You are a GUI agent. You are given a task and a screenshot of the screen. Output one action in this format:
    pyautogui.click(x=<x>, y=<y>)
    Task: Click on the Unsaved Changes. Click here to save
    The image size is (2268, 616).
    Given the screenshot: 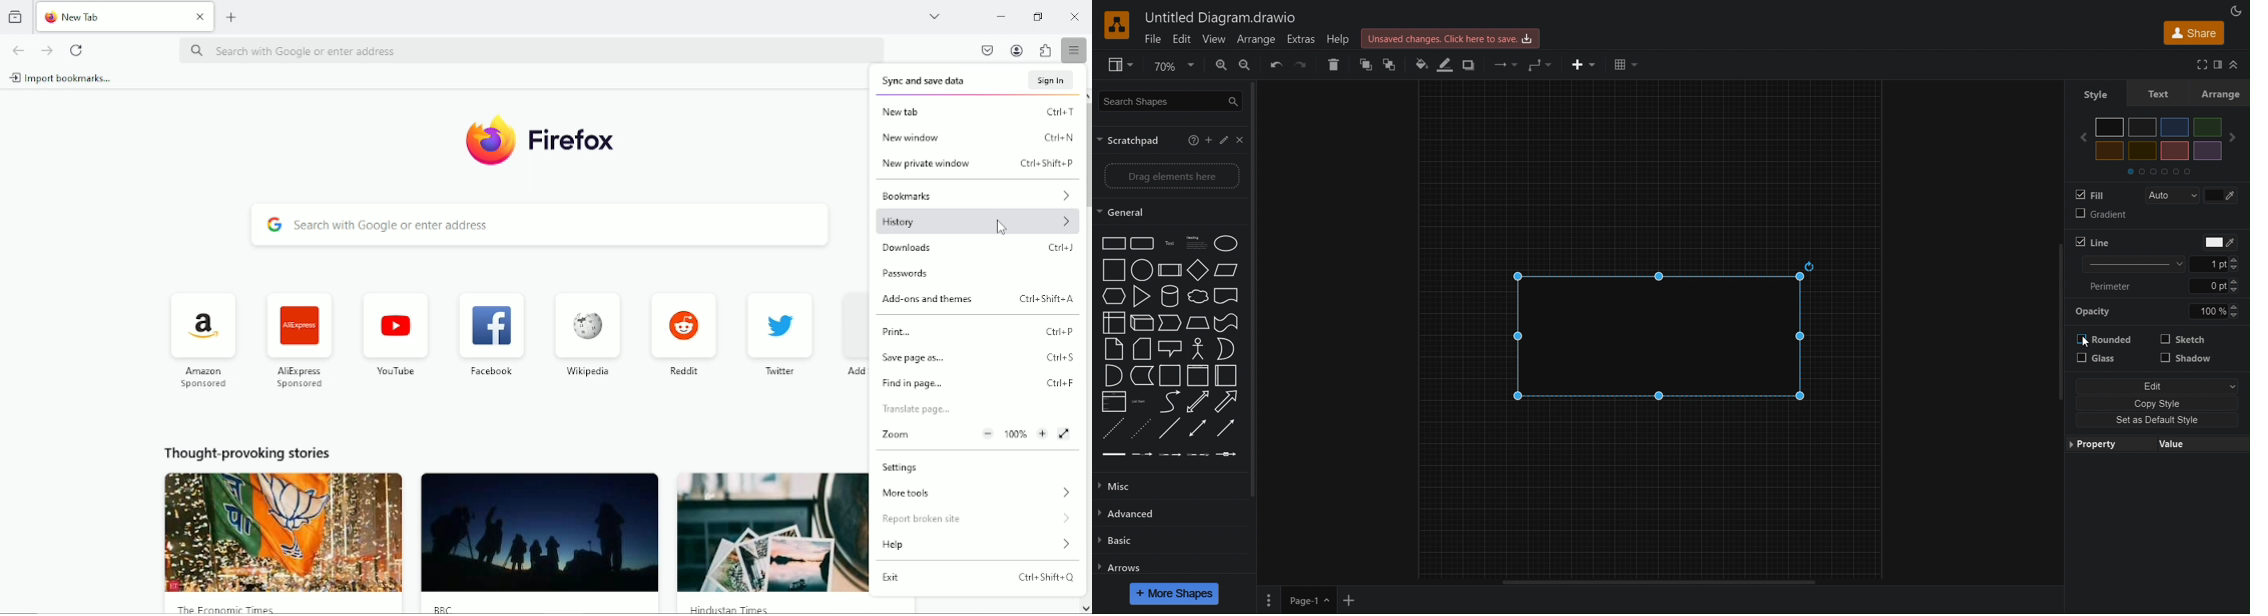 What is the action you would take?
    pyautogui.click(x=1452, y=37)
    